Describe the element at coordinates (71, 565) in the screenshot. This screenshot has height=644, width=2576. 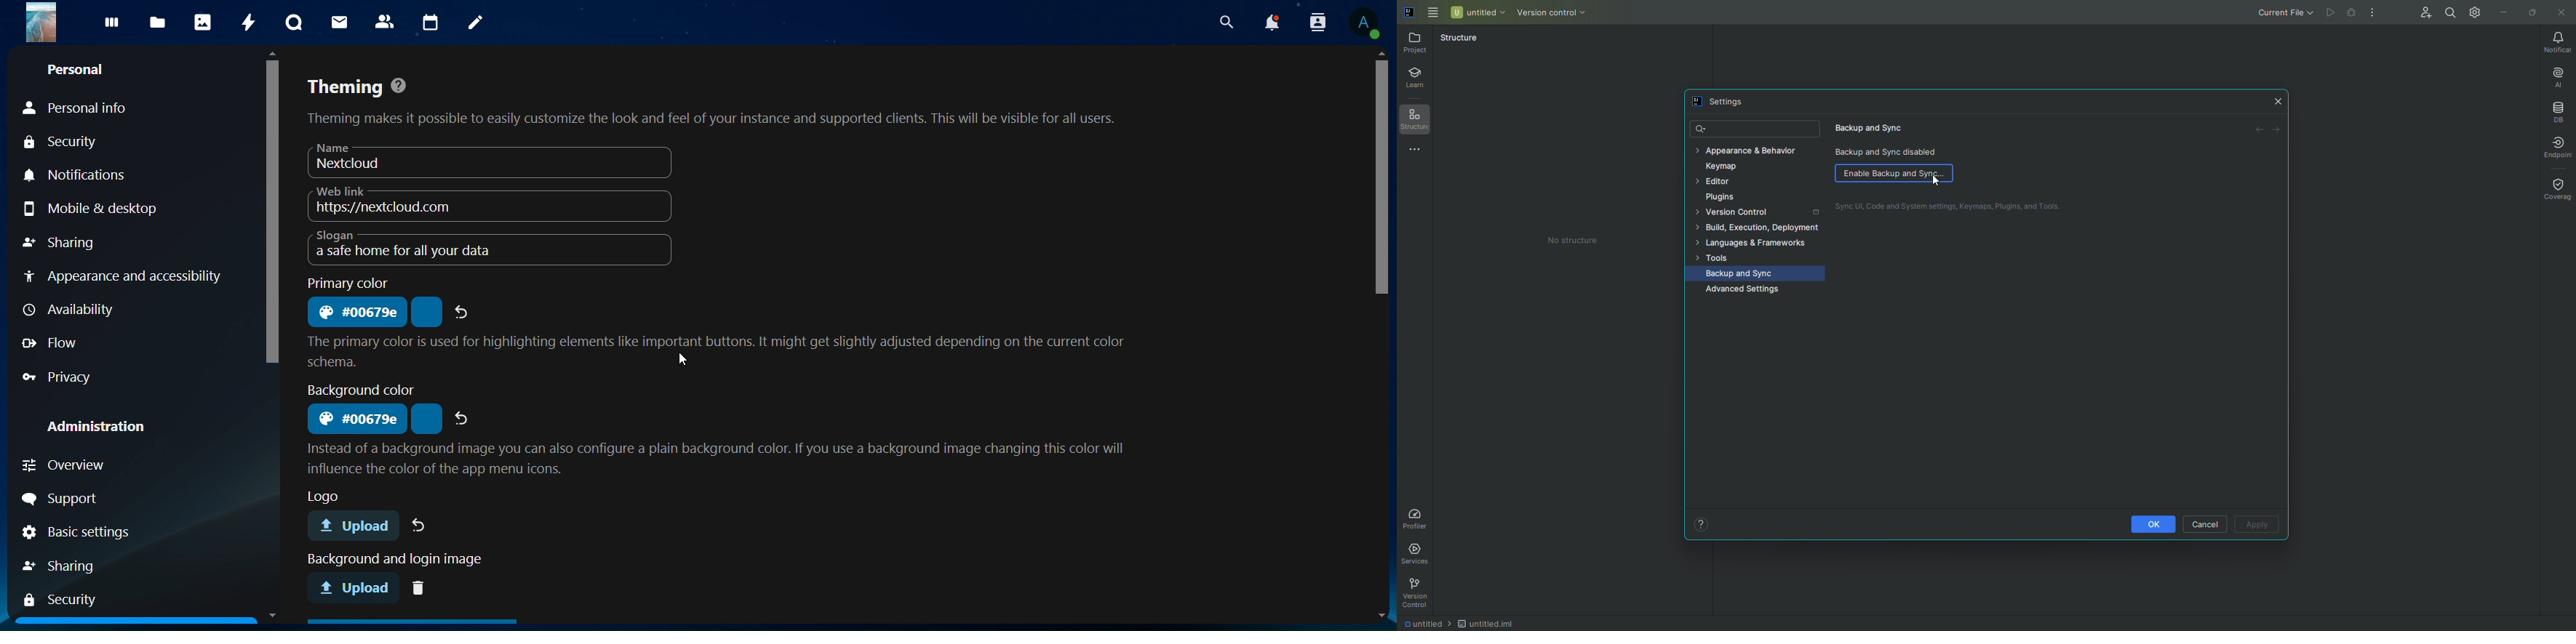
I see `sharing` at that location.